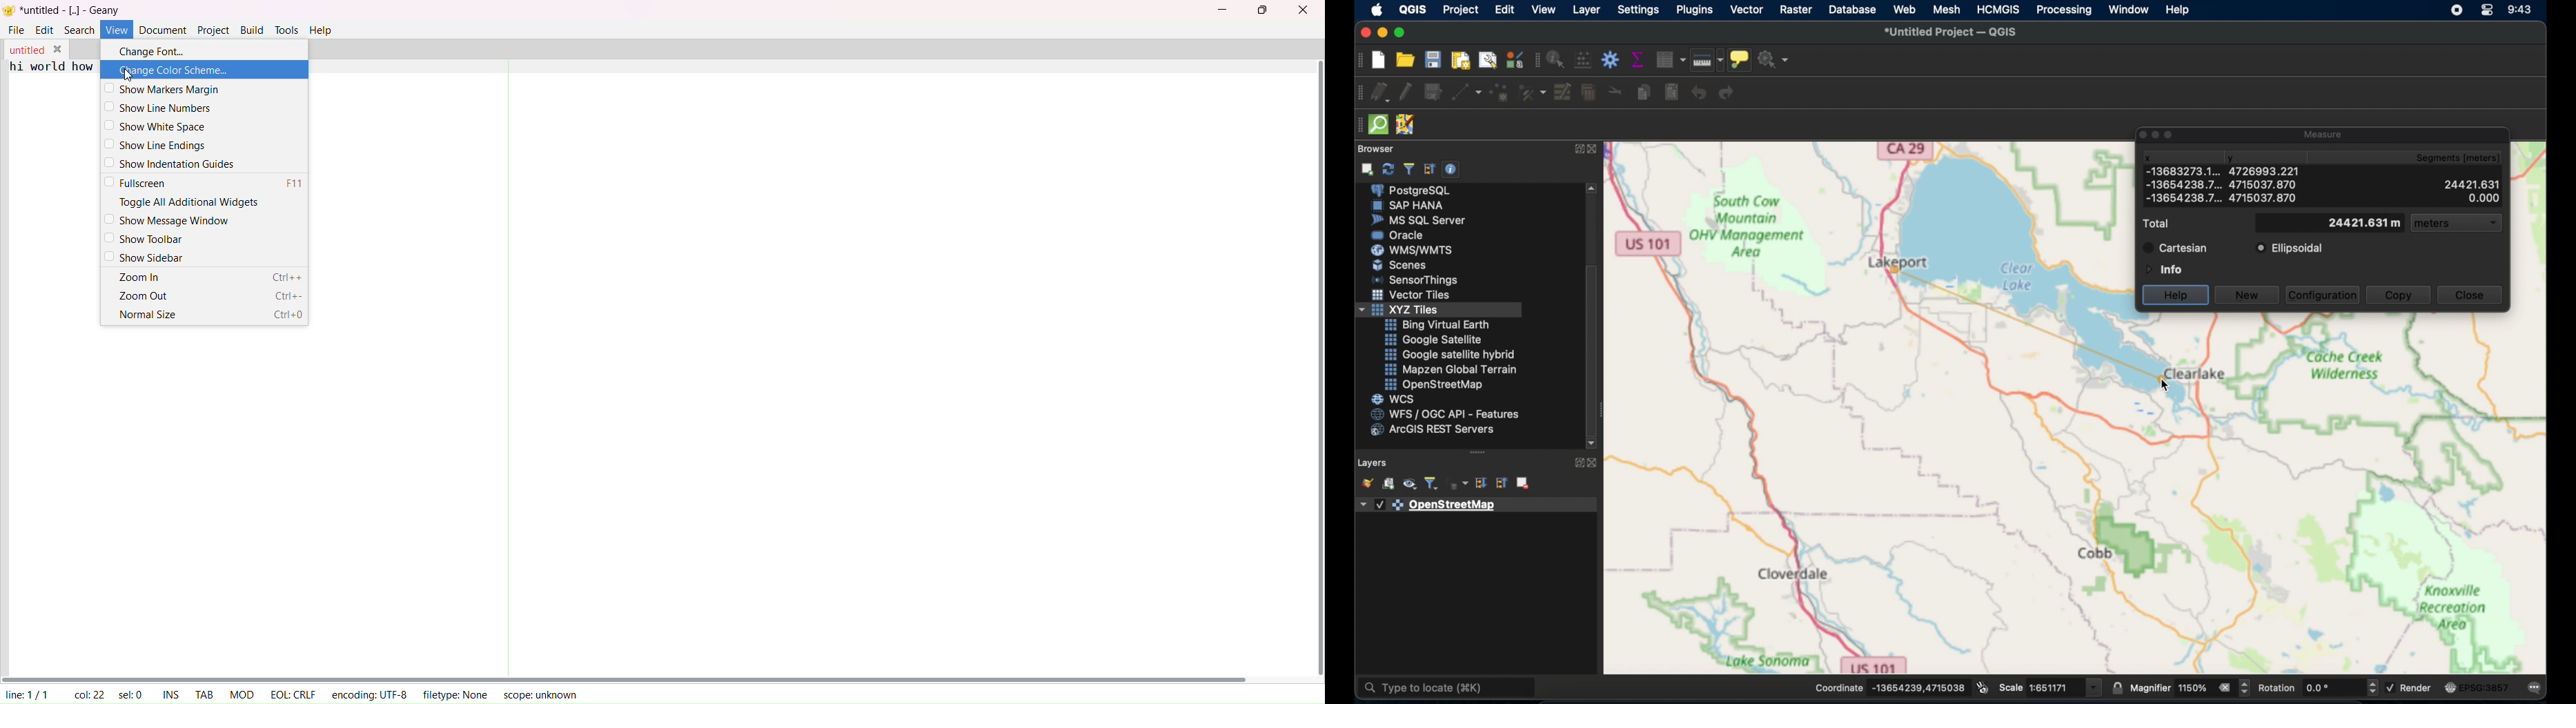 Image resolution: width=2576 pixels, height=728 pixels. Describe the element at coordinates (2456, 10) in the screenshot. I see `screen recorder icon` at that location.